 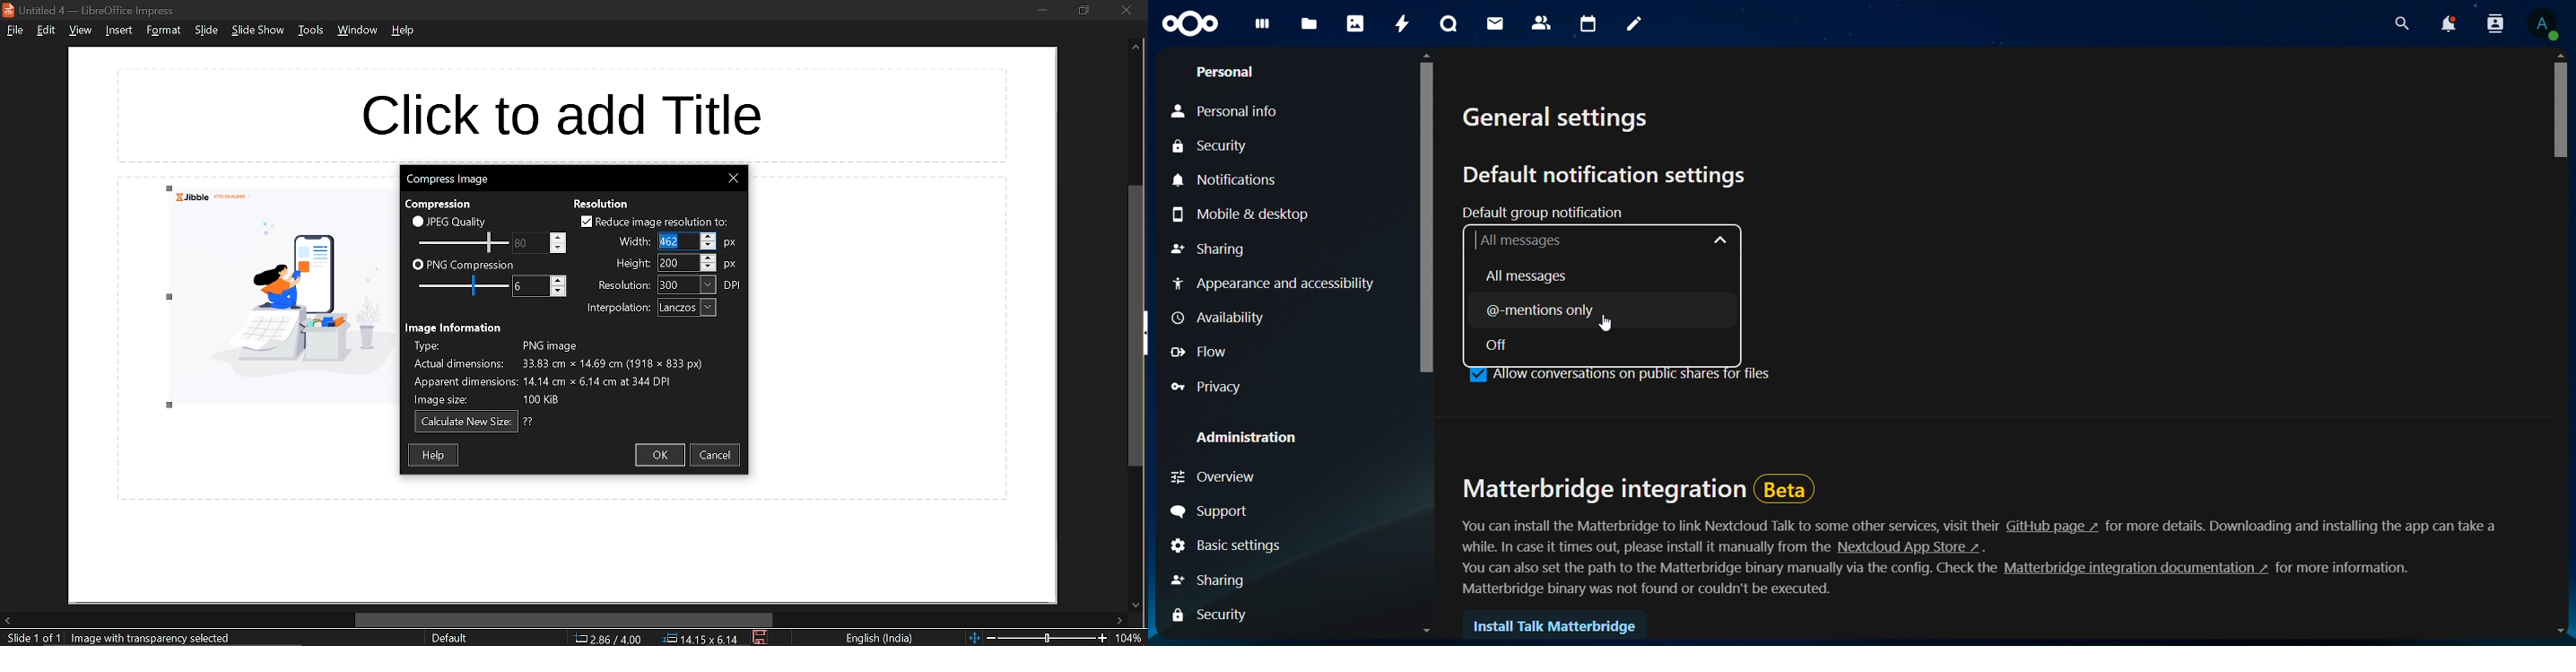 What do you see at coordinates (761, 638) in the screenshot?
I see `save` at bounding box center [761, 638].